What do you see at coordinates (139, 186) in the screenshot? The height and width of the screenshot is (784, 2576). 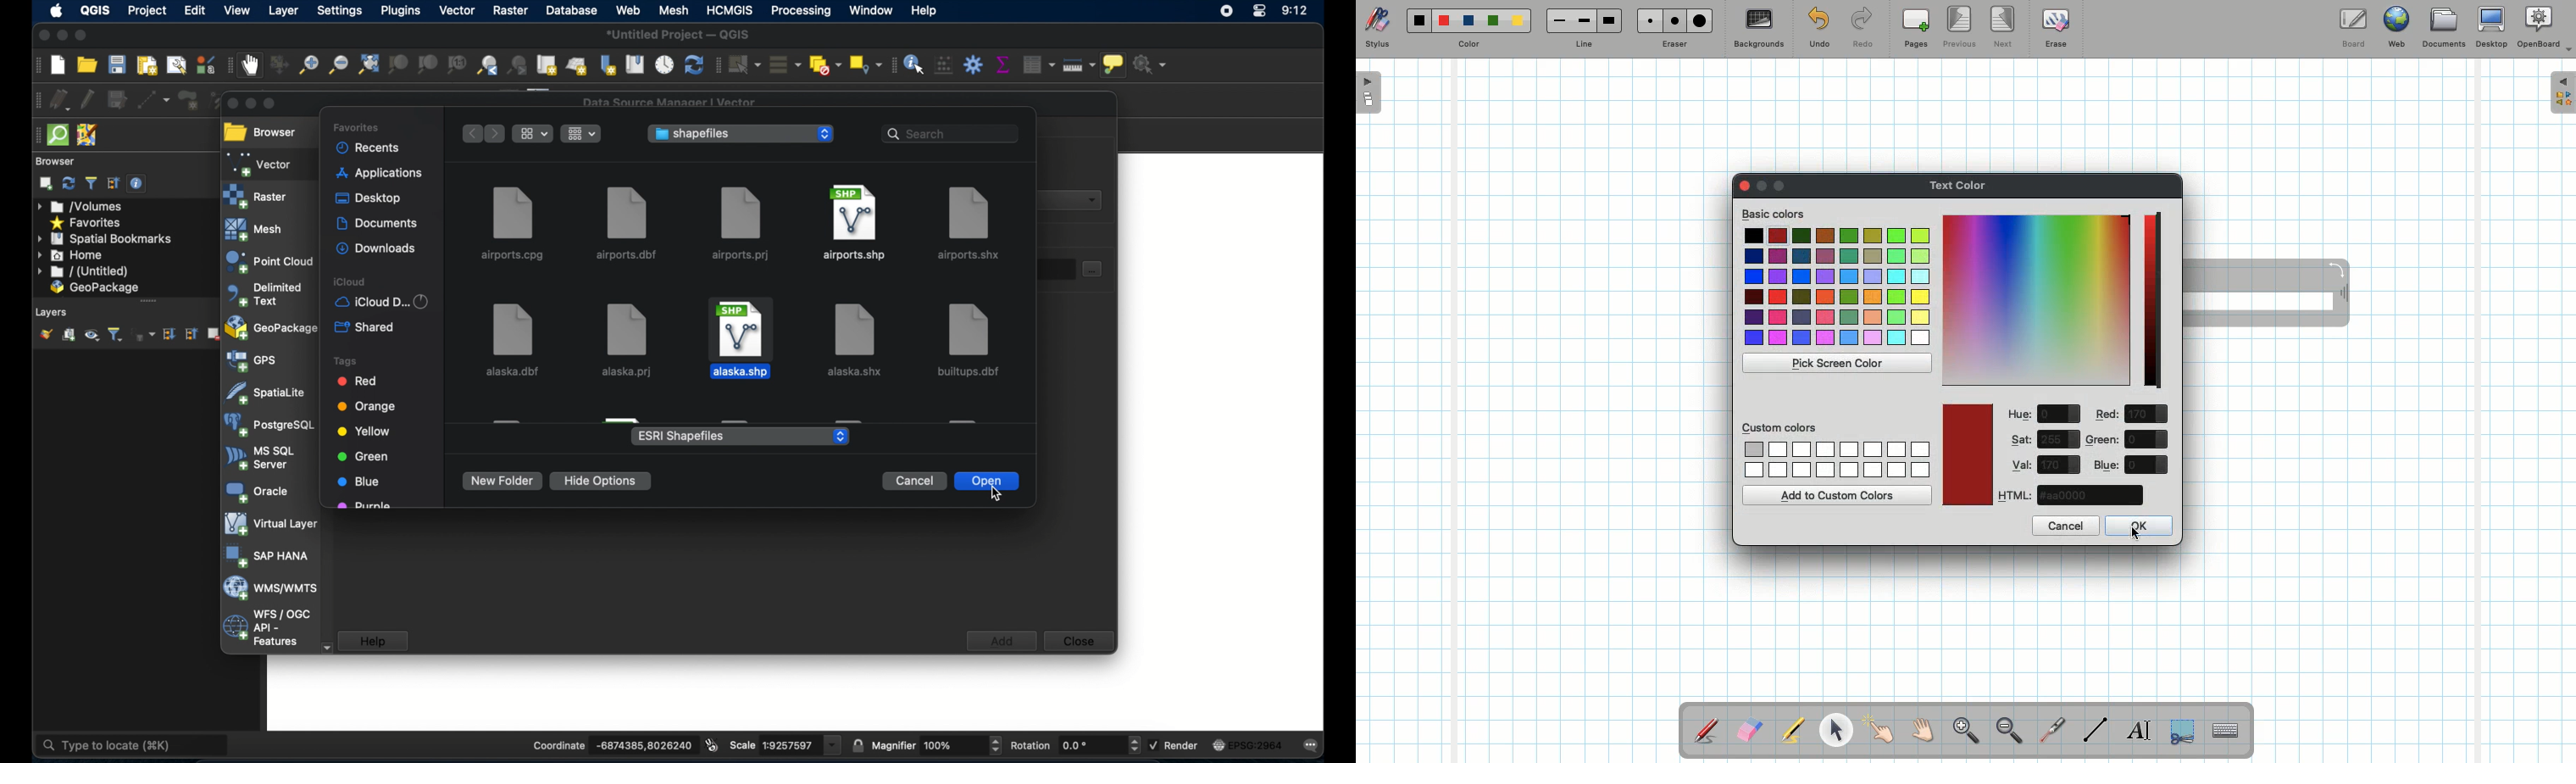 I see `enable/disable properties widget` at bounding box center [139, 186].